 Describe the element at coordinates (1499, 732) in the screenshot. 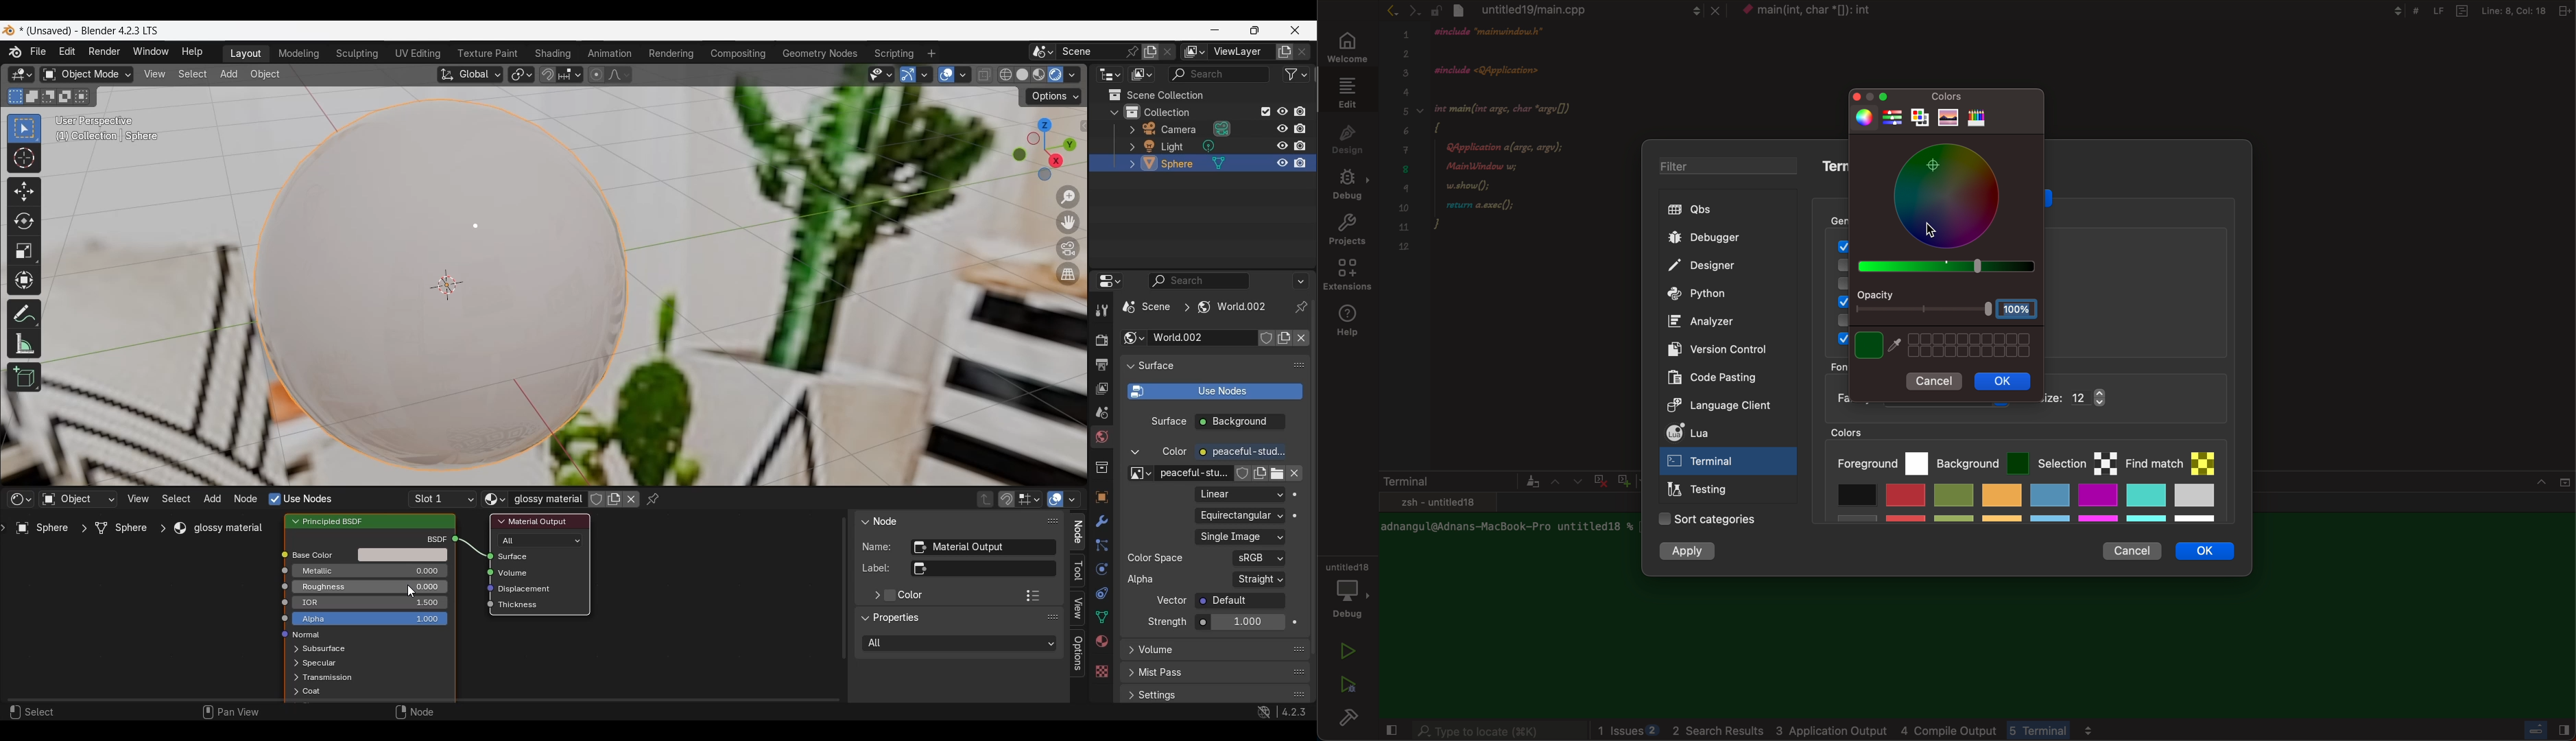

I see `search` at that location.